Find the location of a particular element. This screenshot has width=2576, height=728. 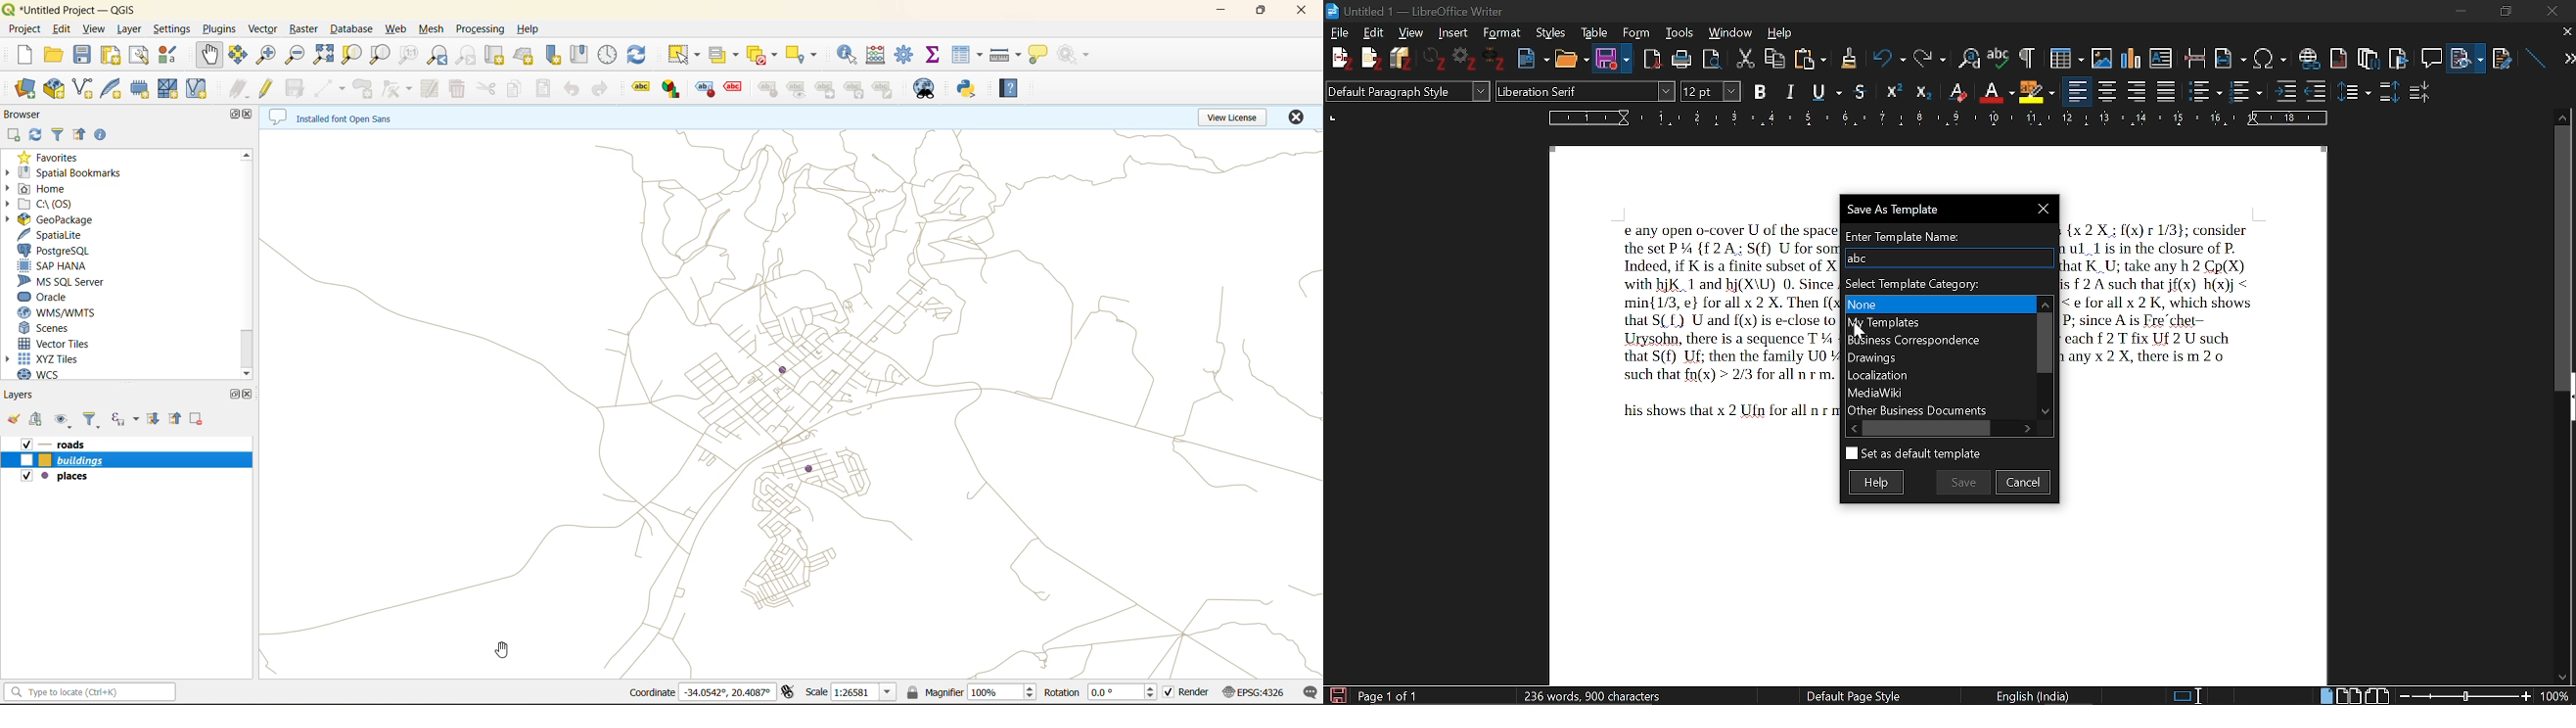

zoom out is located at coordinates (297, 58).